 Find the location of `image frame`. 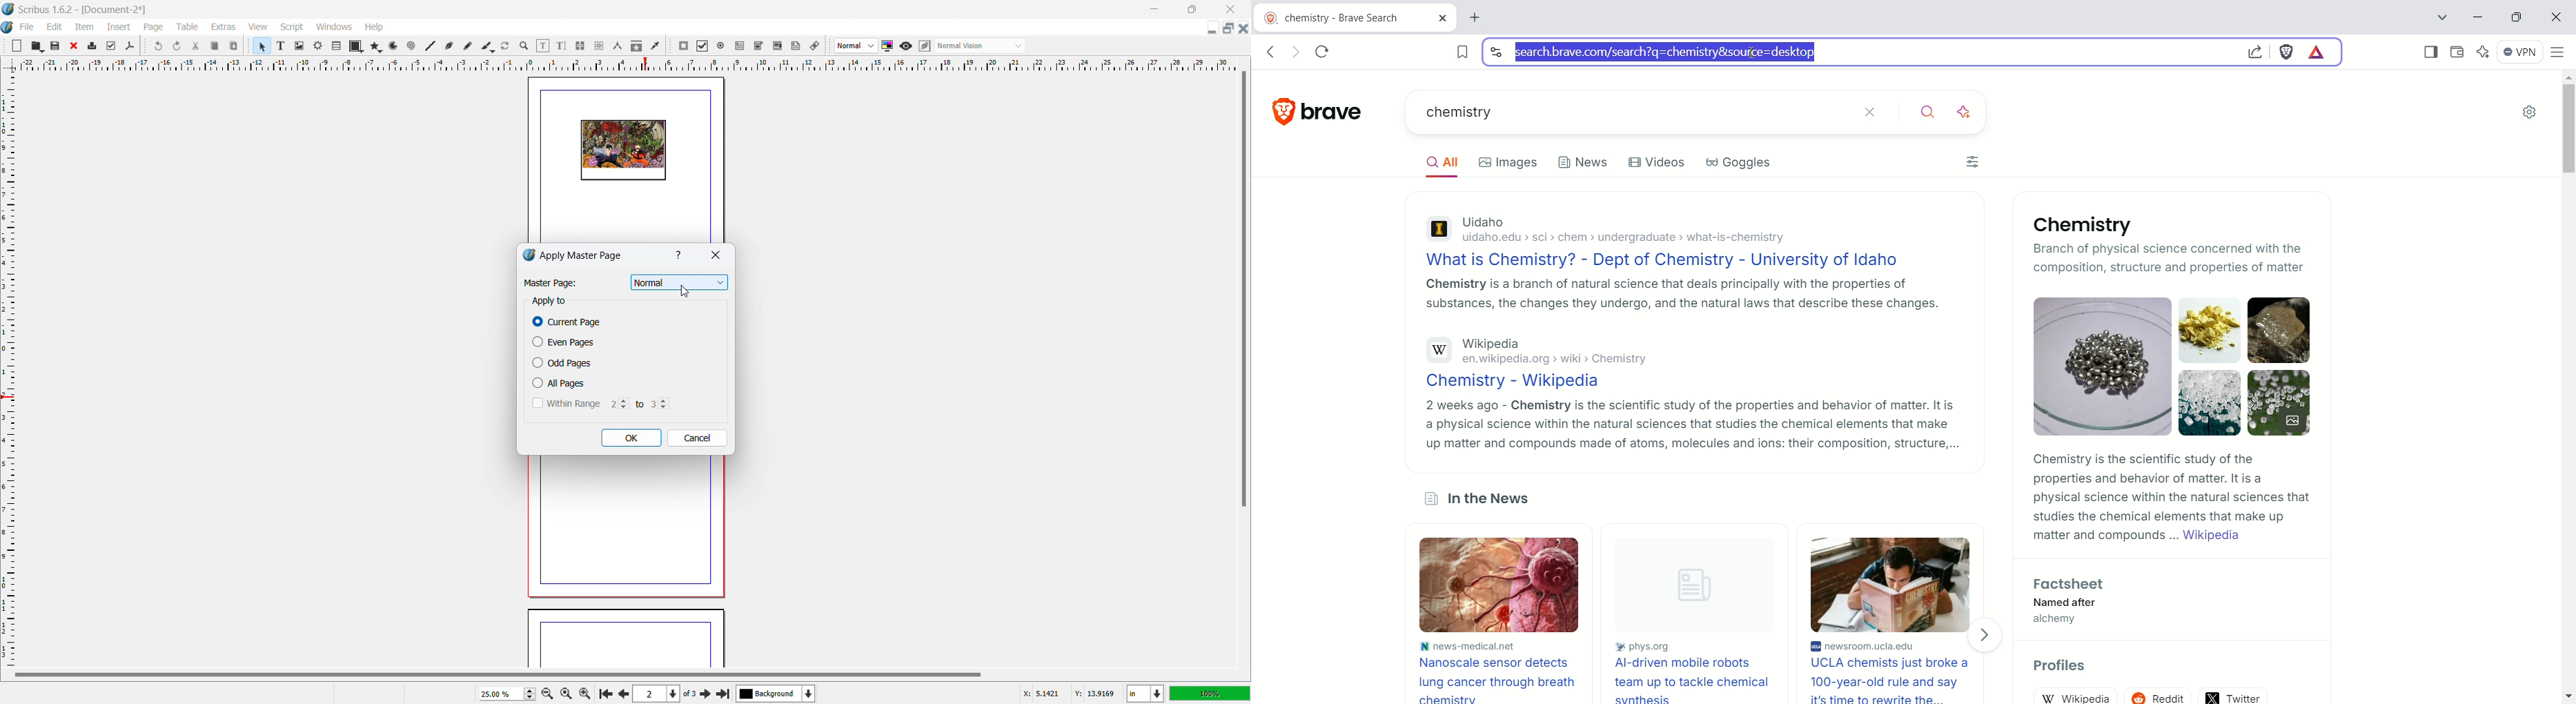

image frame is located at coordinates (299, 46).